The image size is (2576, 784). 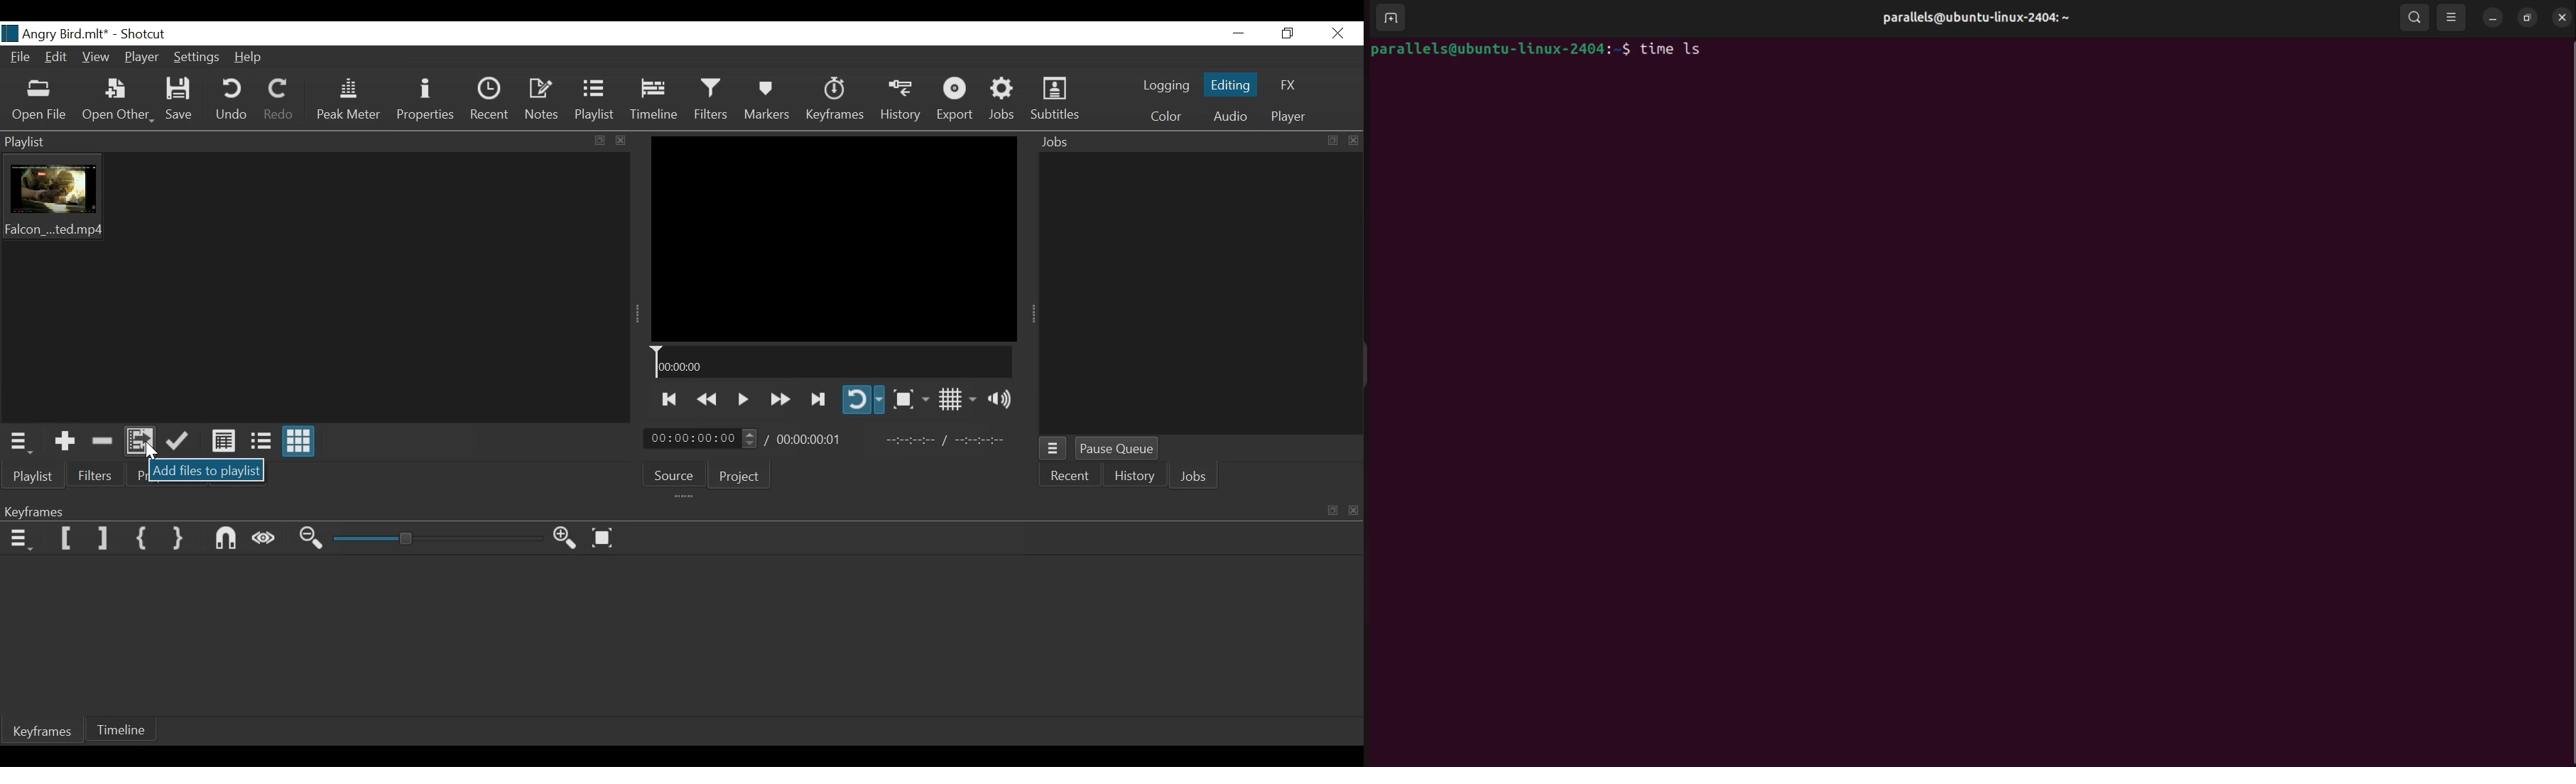 What do you see at coordinates (92, 474) in the screenshot?
I see `Filter` at bounding box center [92, 474].